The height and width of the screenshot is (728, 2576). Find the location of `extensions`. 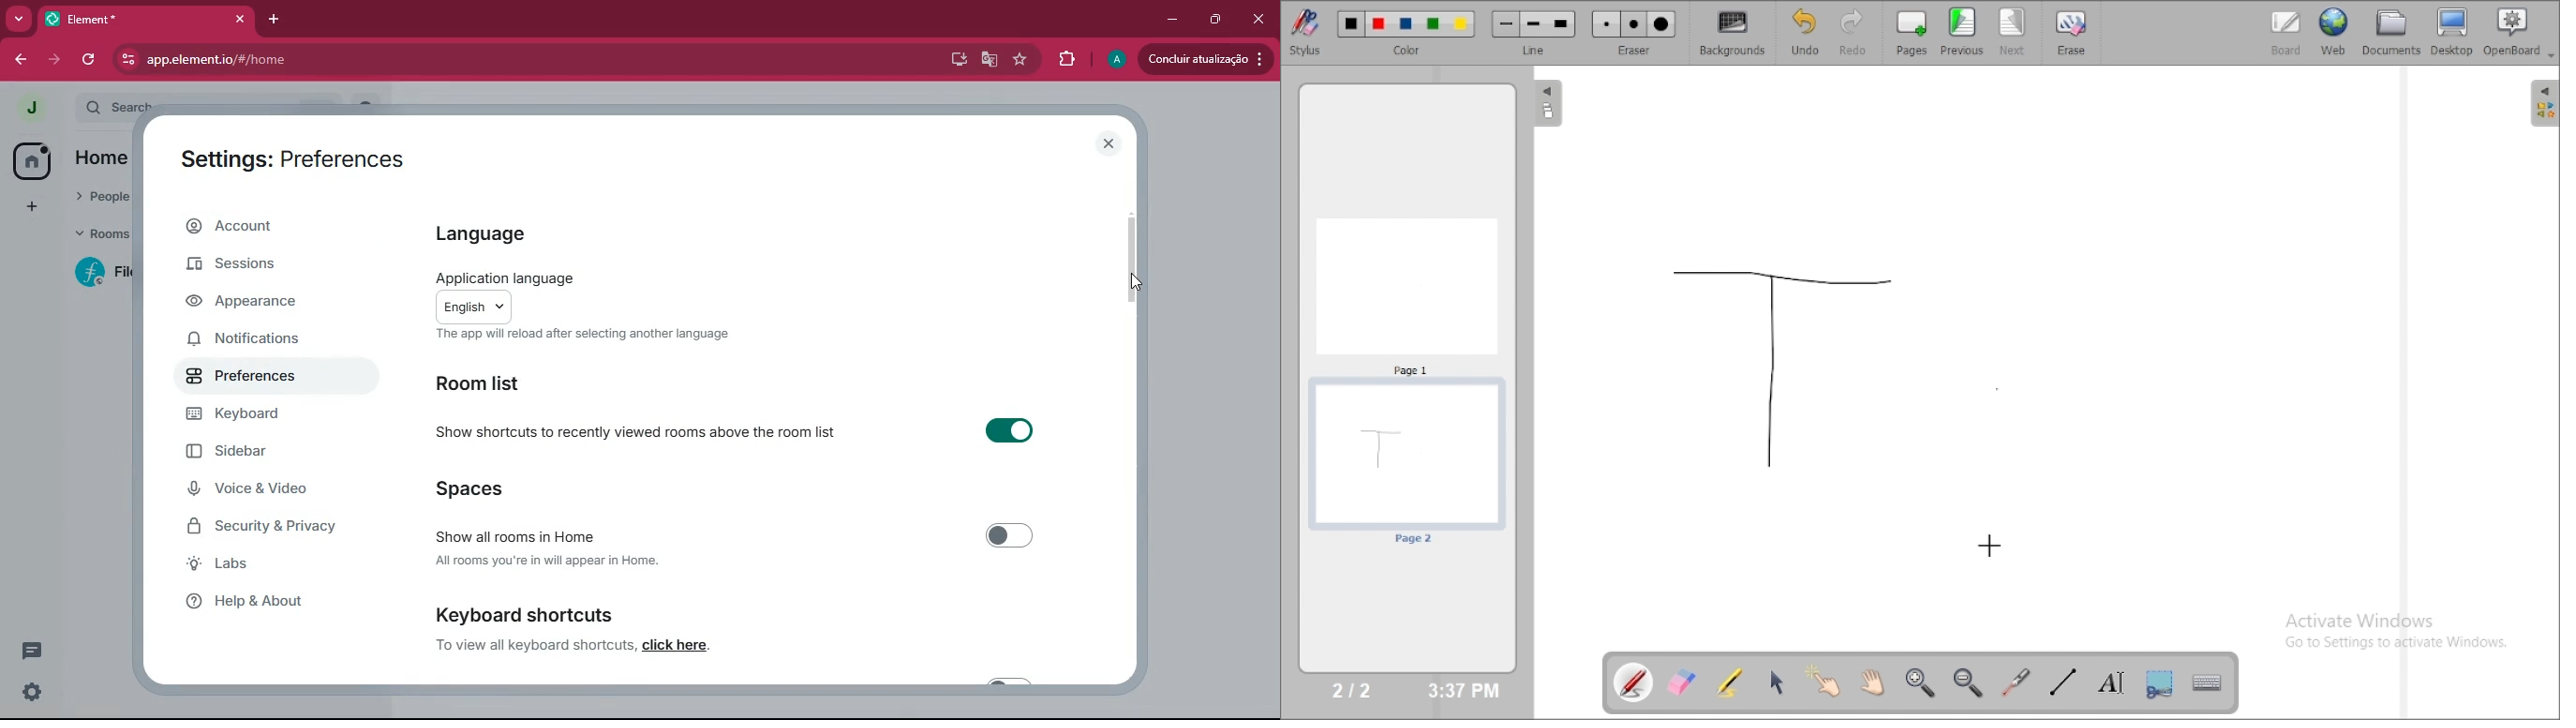

extensions is located at coordinates (1069, 59).